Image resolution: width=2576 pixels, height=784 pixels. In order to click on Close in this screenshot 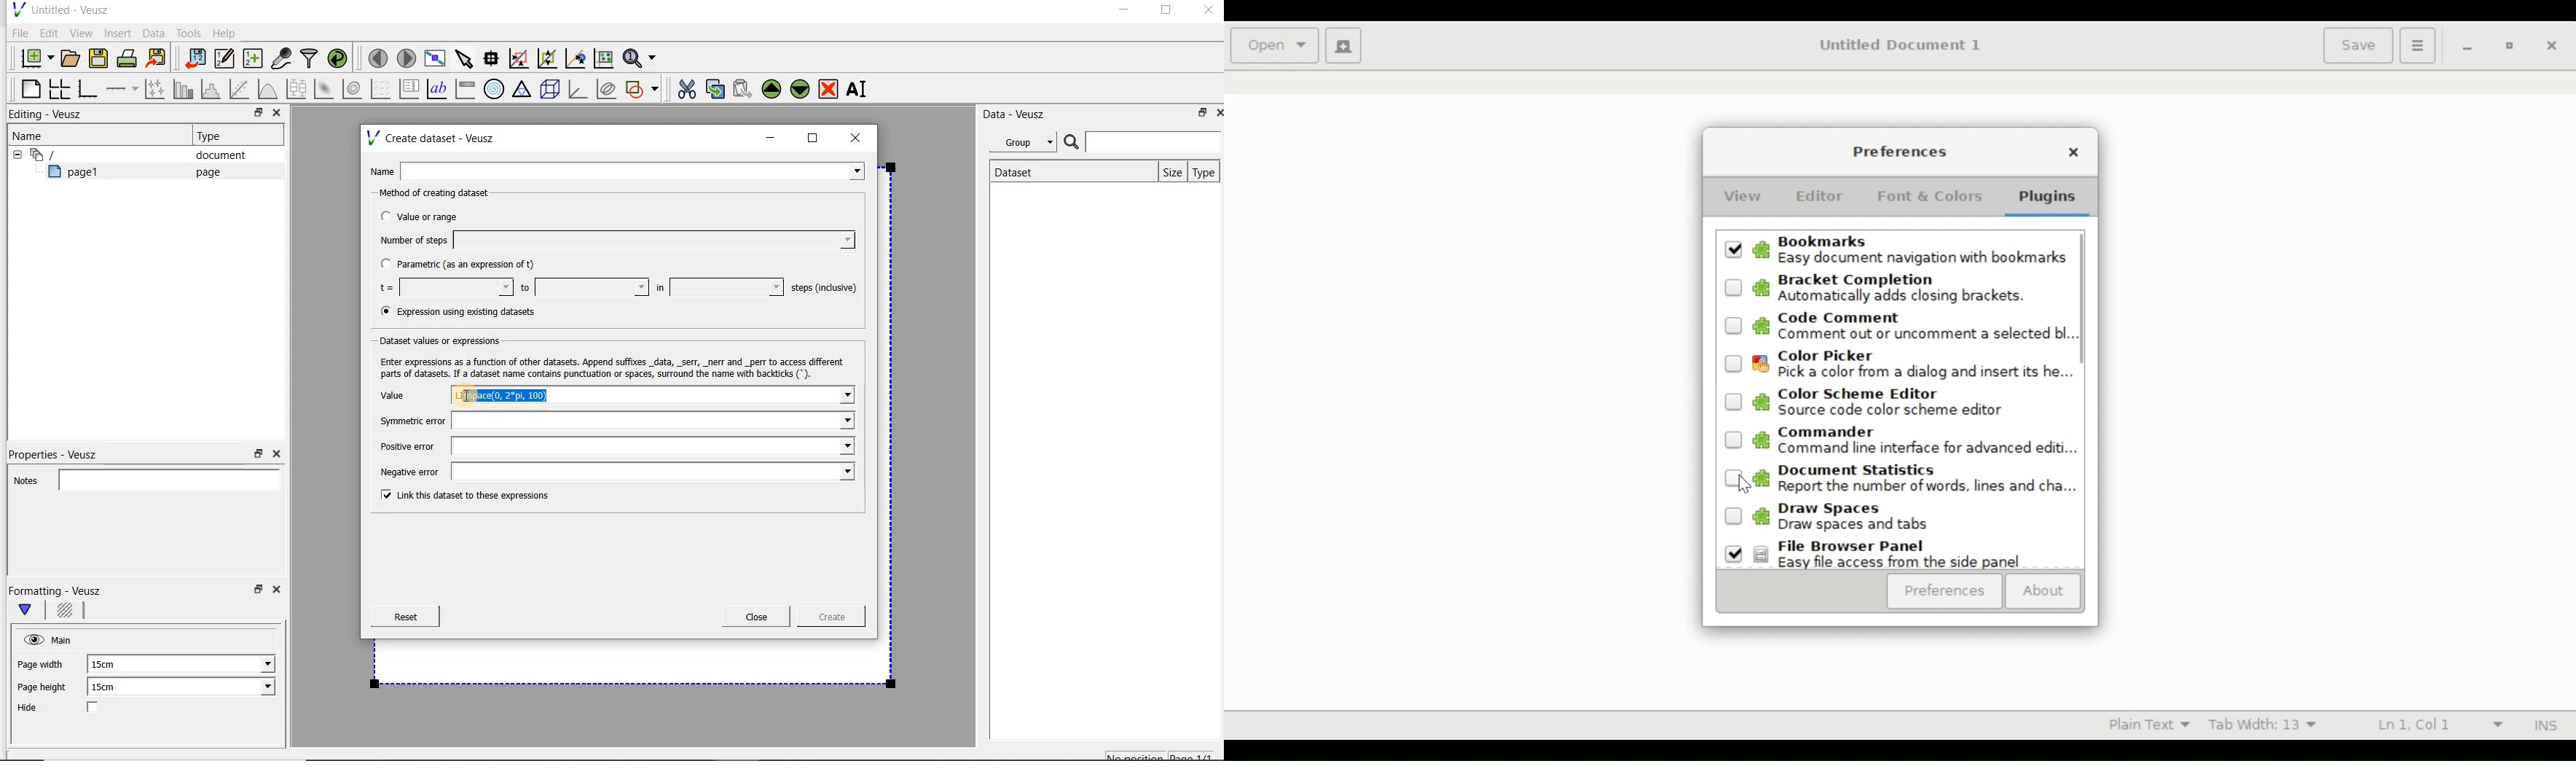, I will do `click(2075, 154)`.